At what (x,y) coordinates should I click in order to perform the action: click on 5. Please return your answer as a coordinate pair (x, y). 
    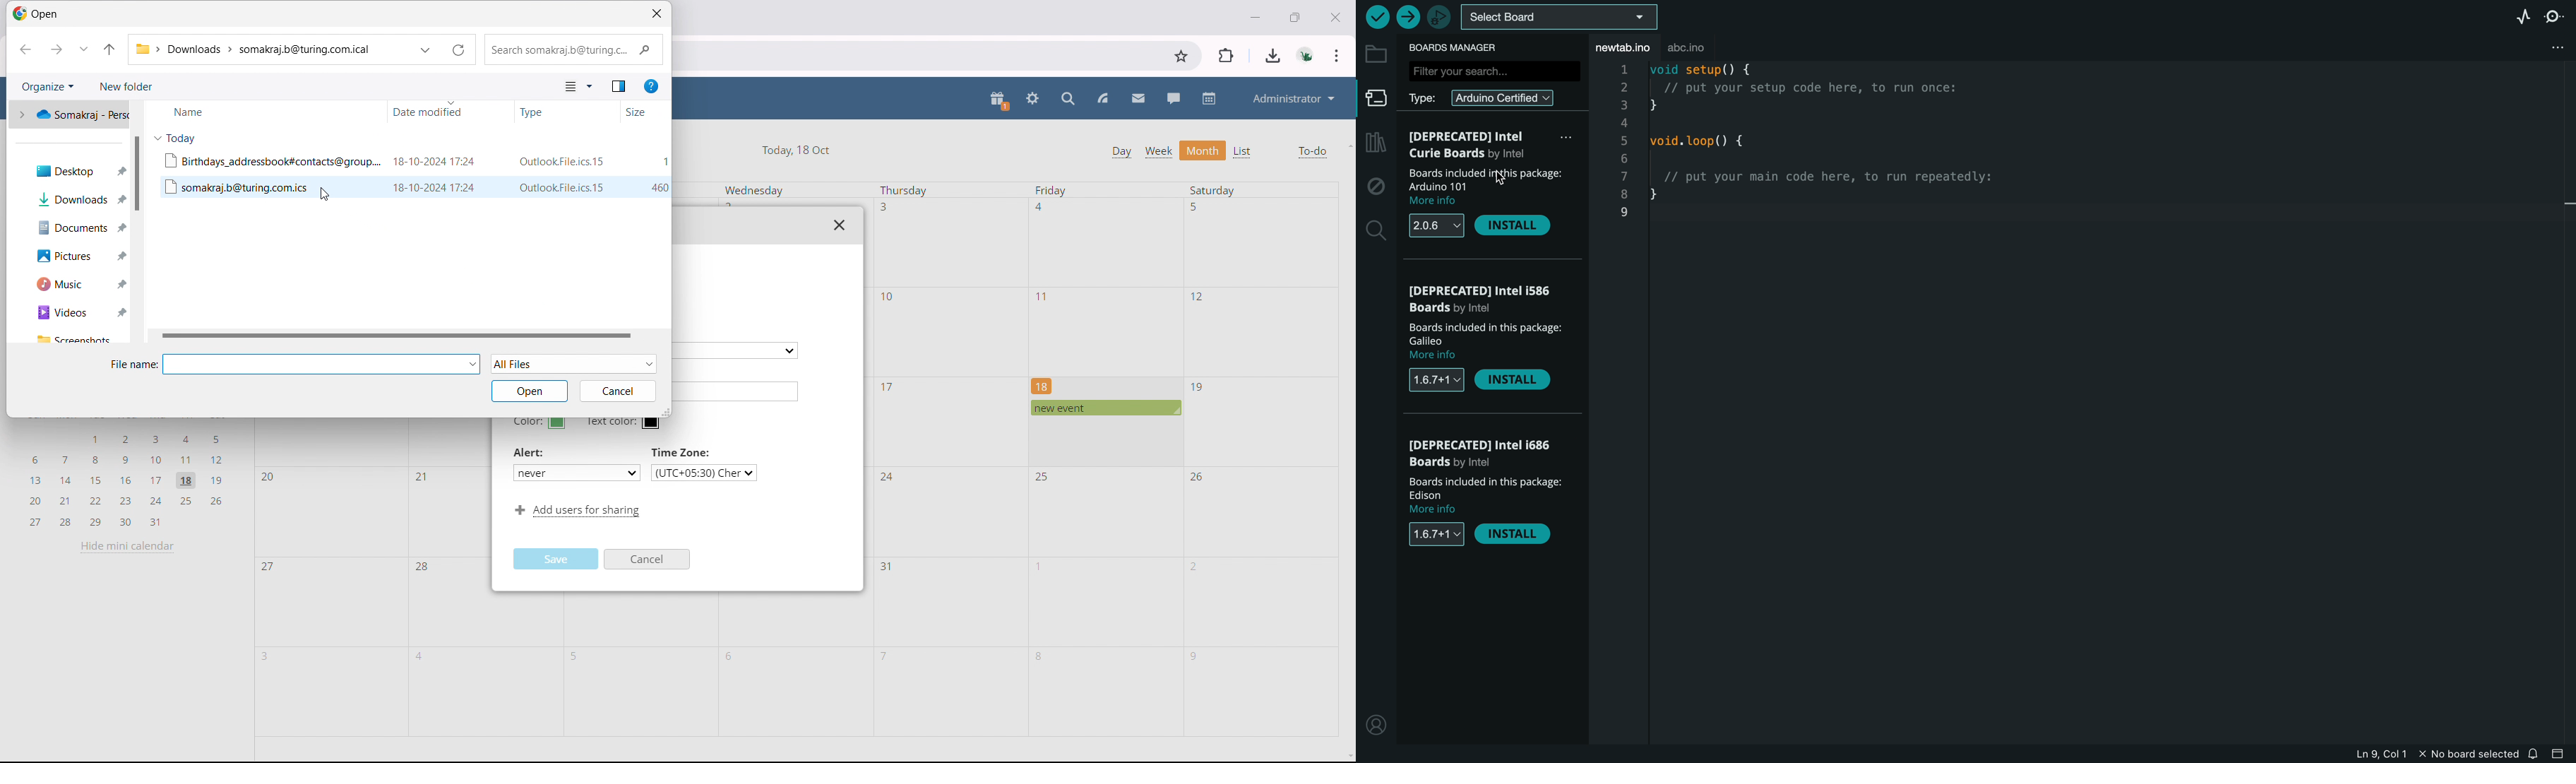
    Looking at the image, I should click on (578, 657).